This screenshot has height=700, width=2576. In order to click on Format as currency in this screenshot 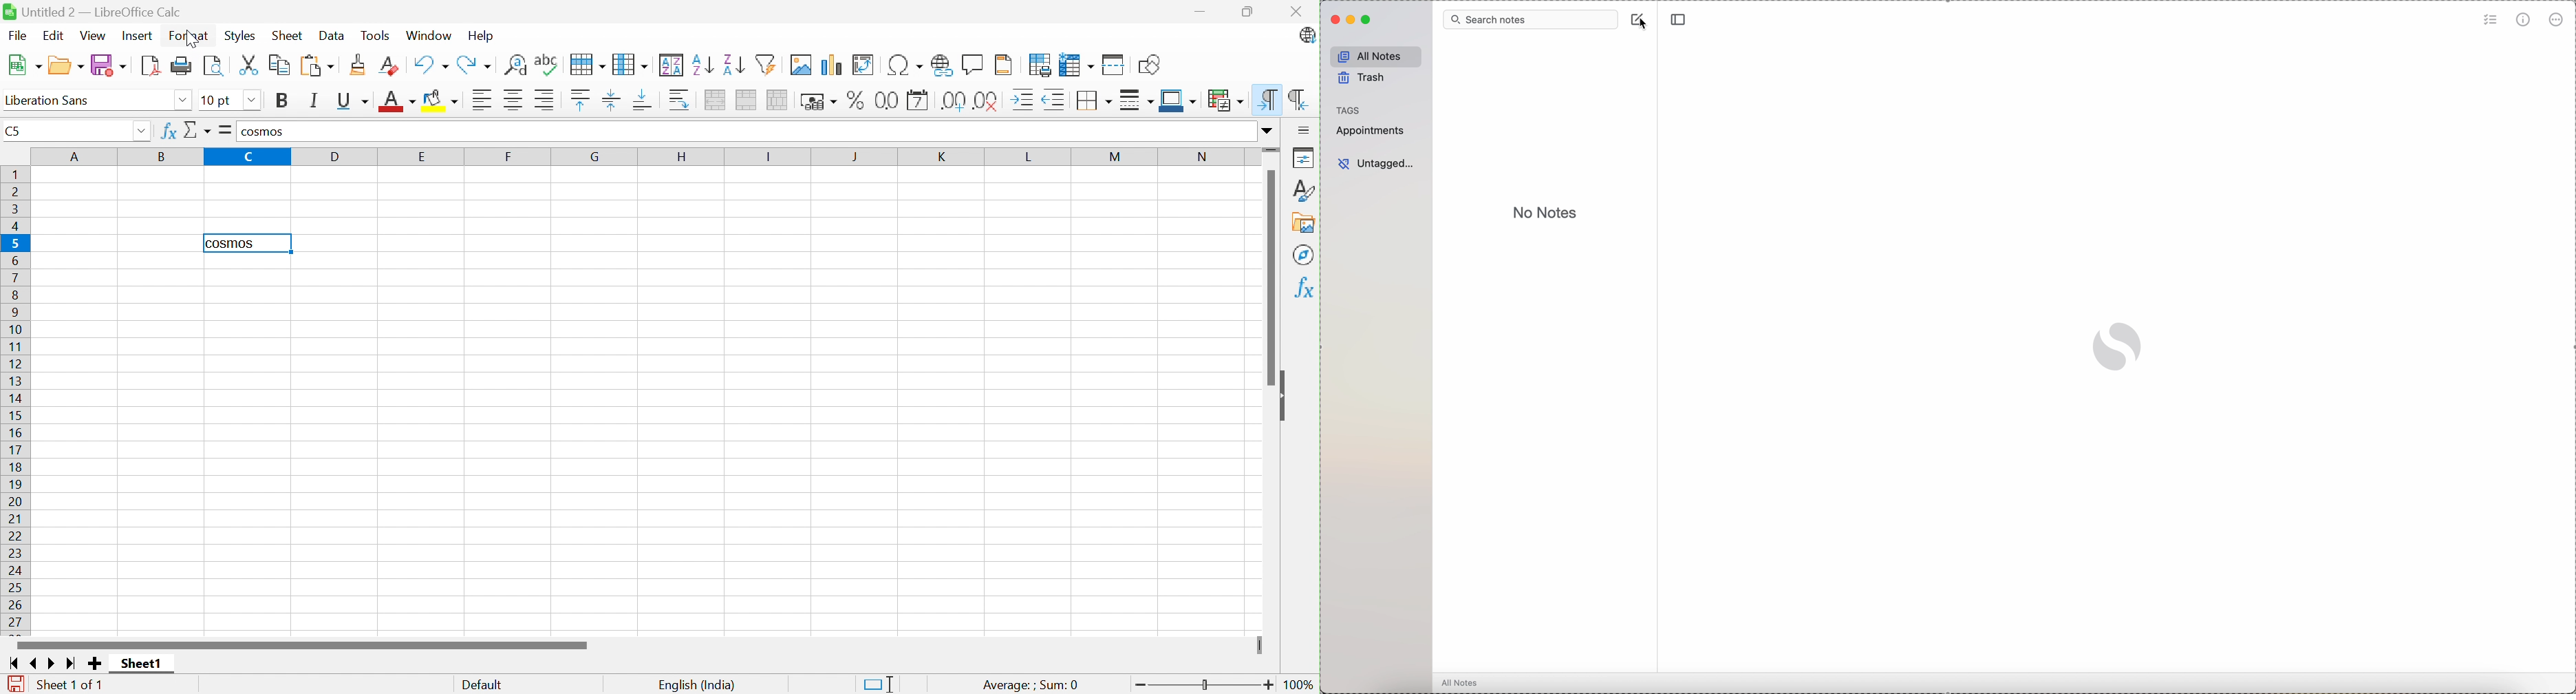, I will do `click(819, 103)`.